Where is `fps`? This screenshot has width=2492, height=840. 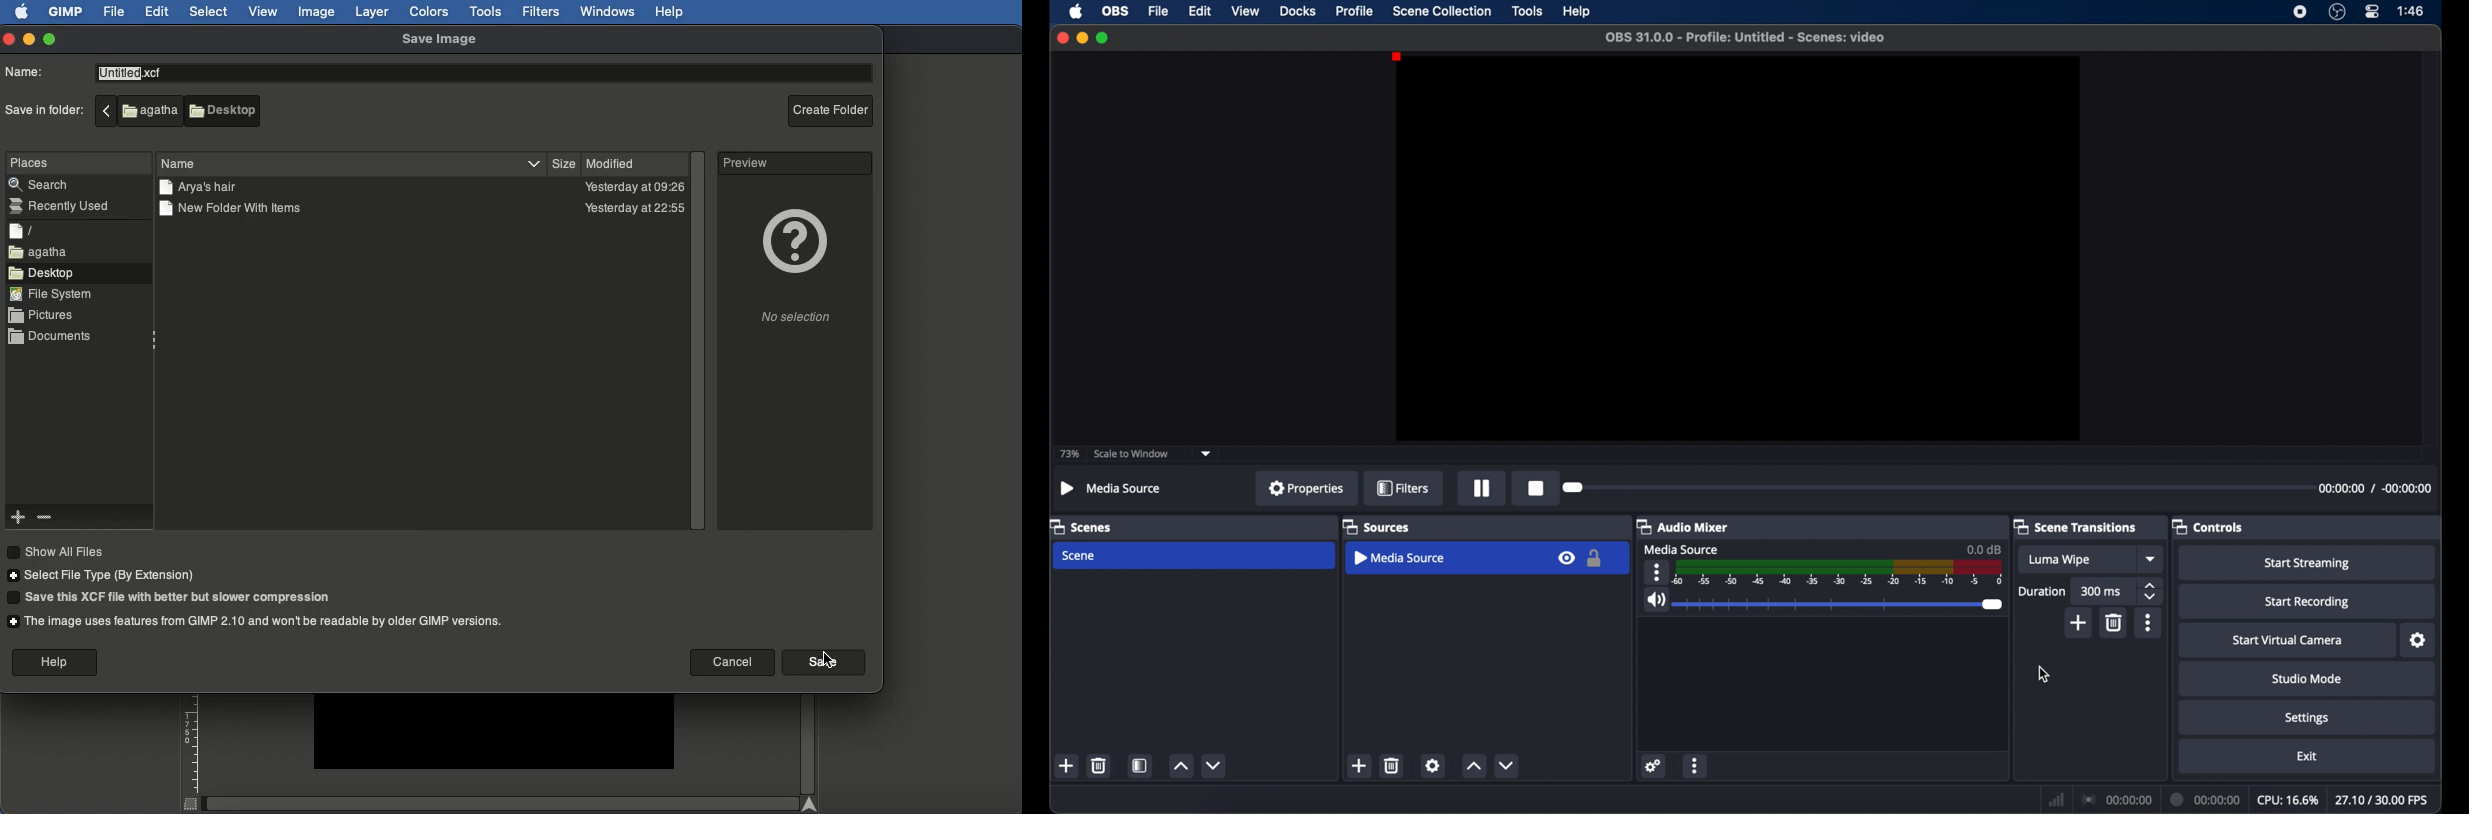
fps is located at coordinates (2383, 800).